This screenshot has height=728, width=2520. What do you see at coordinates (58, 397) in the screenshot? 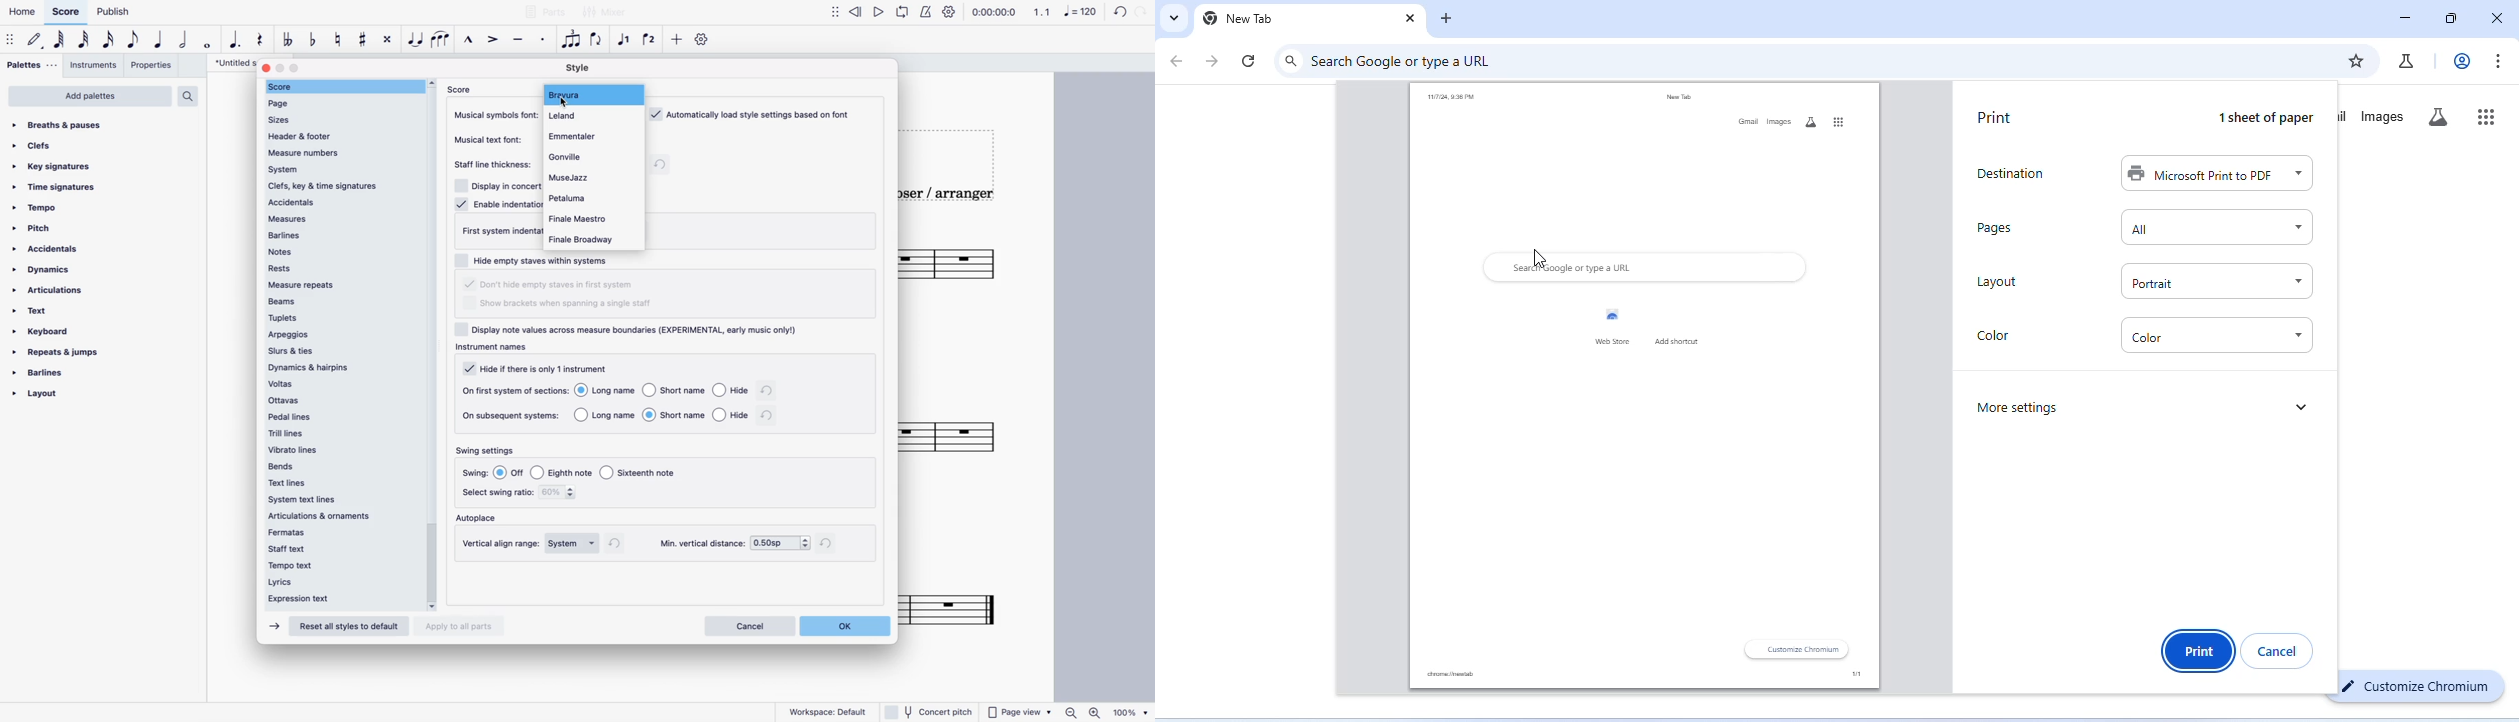
I see `layout` at bounding box center [58, 397].